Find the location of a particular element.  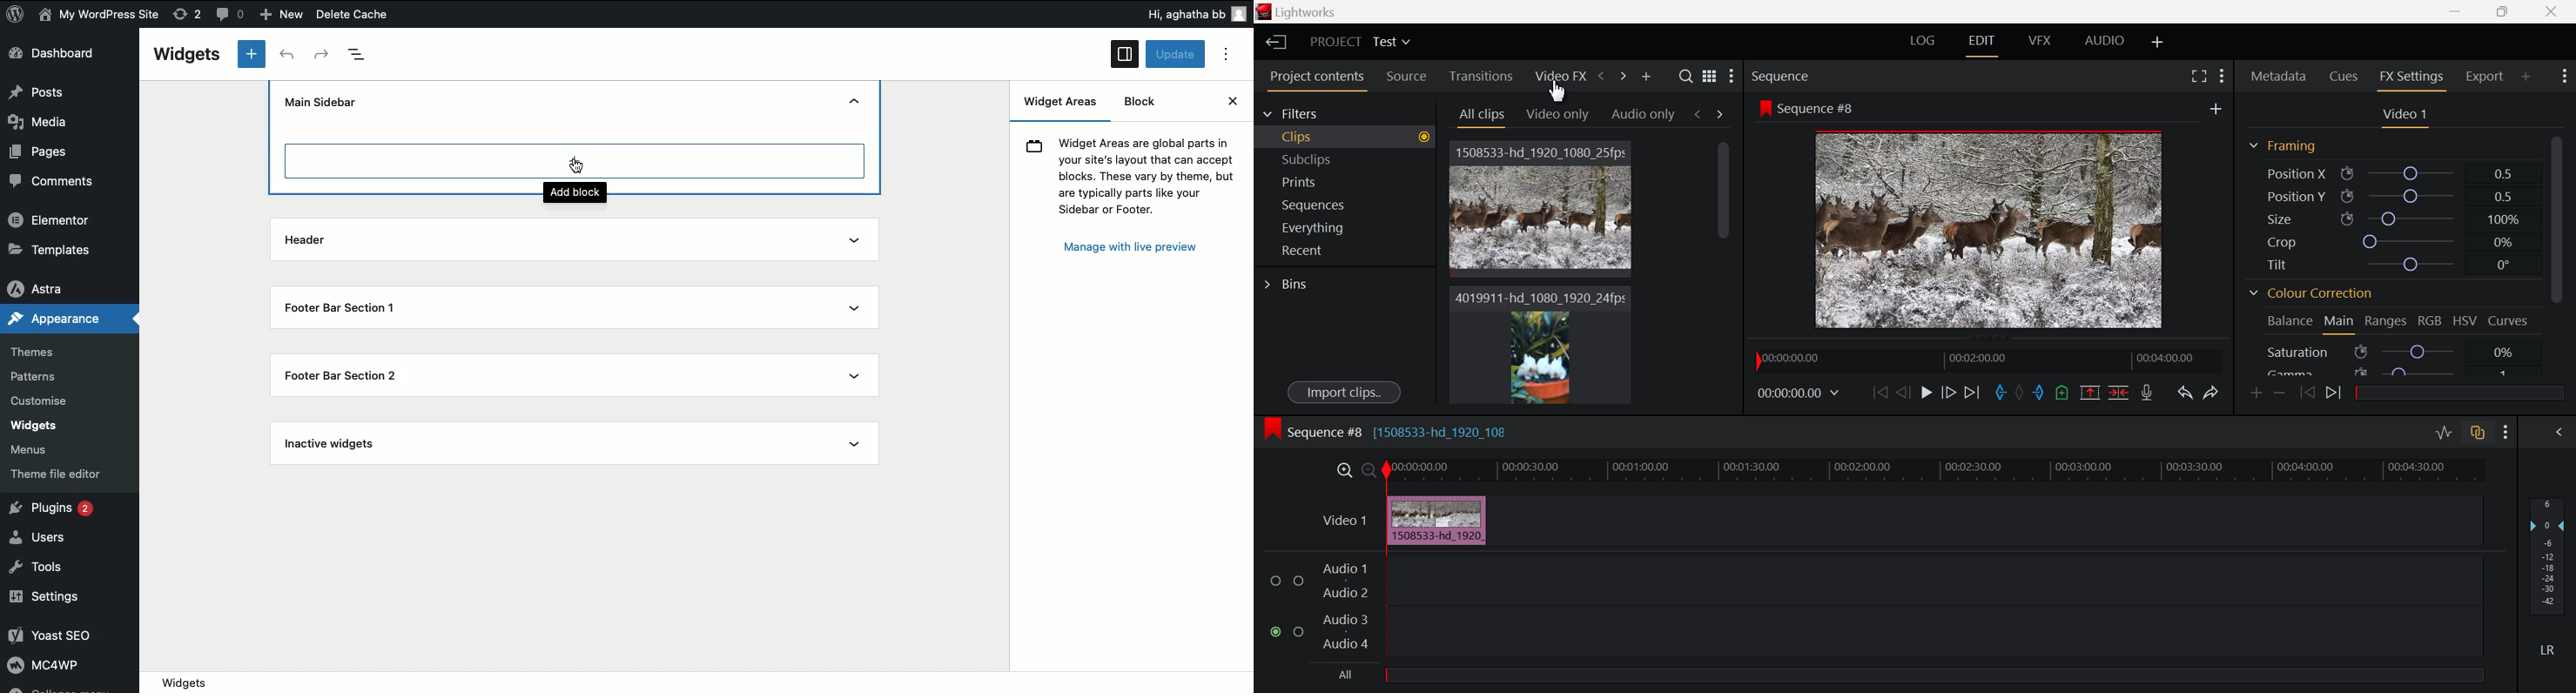

Saturation is located at coordinates (2393, 353).